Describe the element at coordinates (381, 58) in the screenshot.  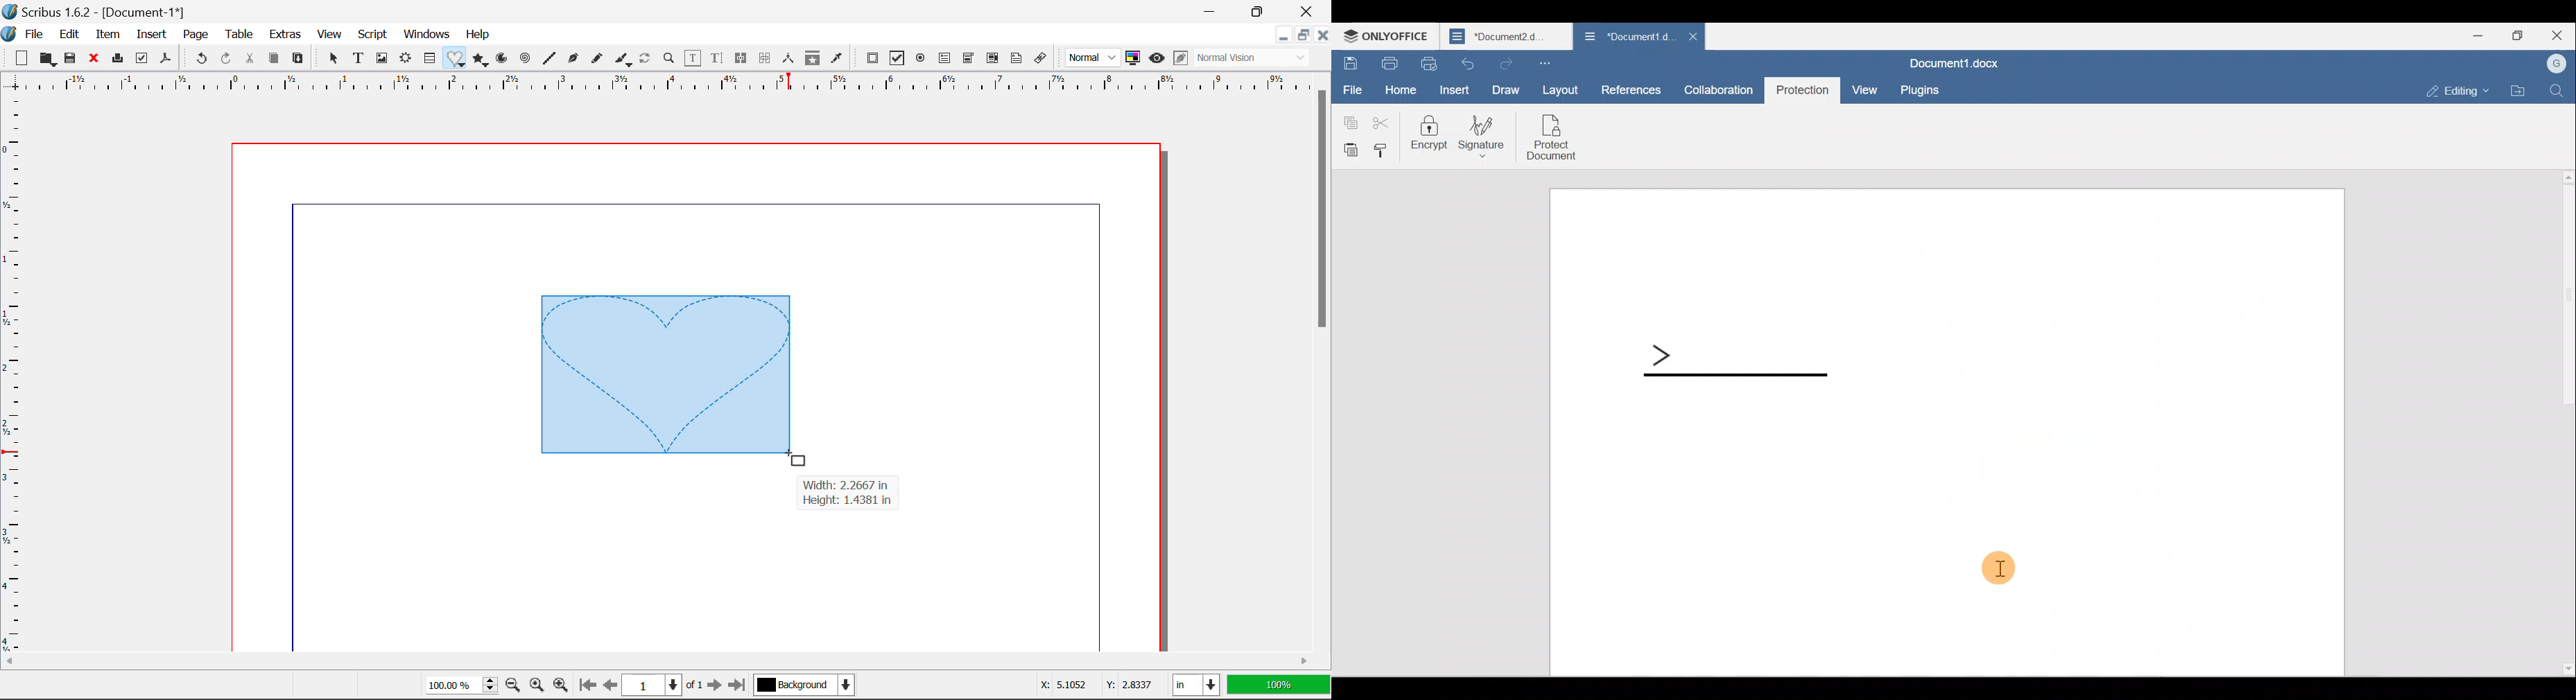
I see `Image Frames` at that location.